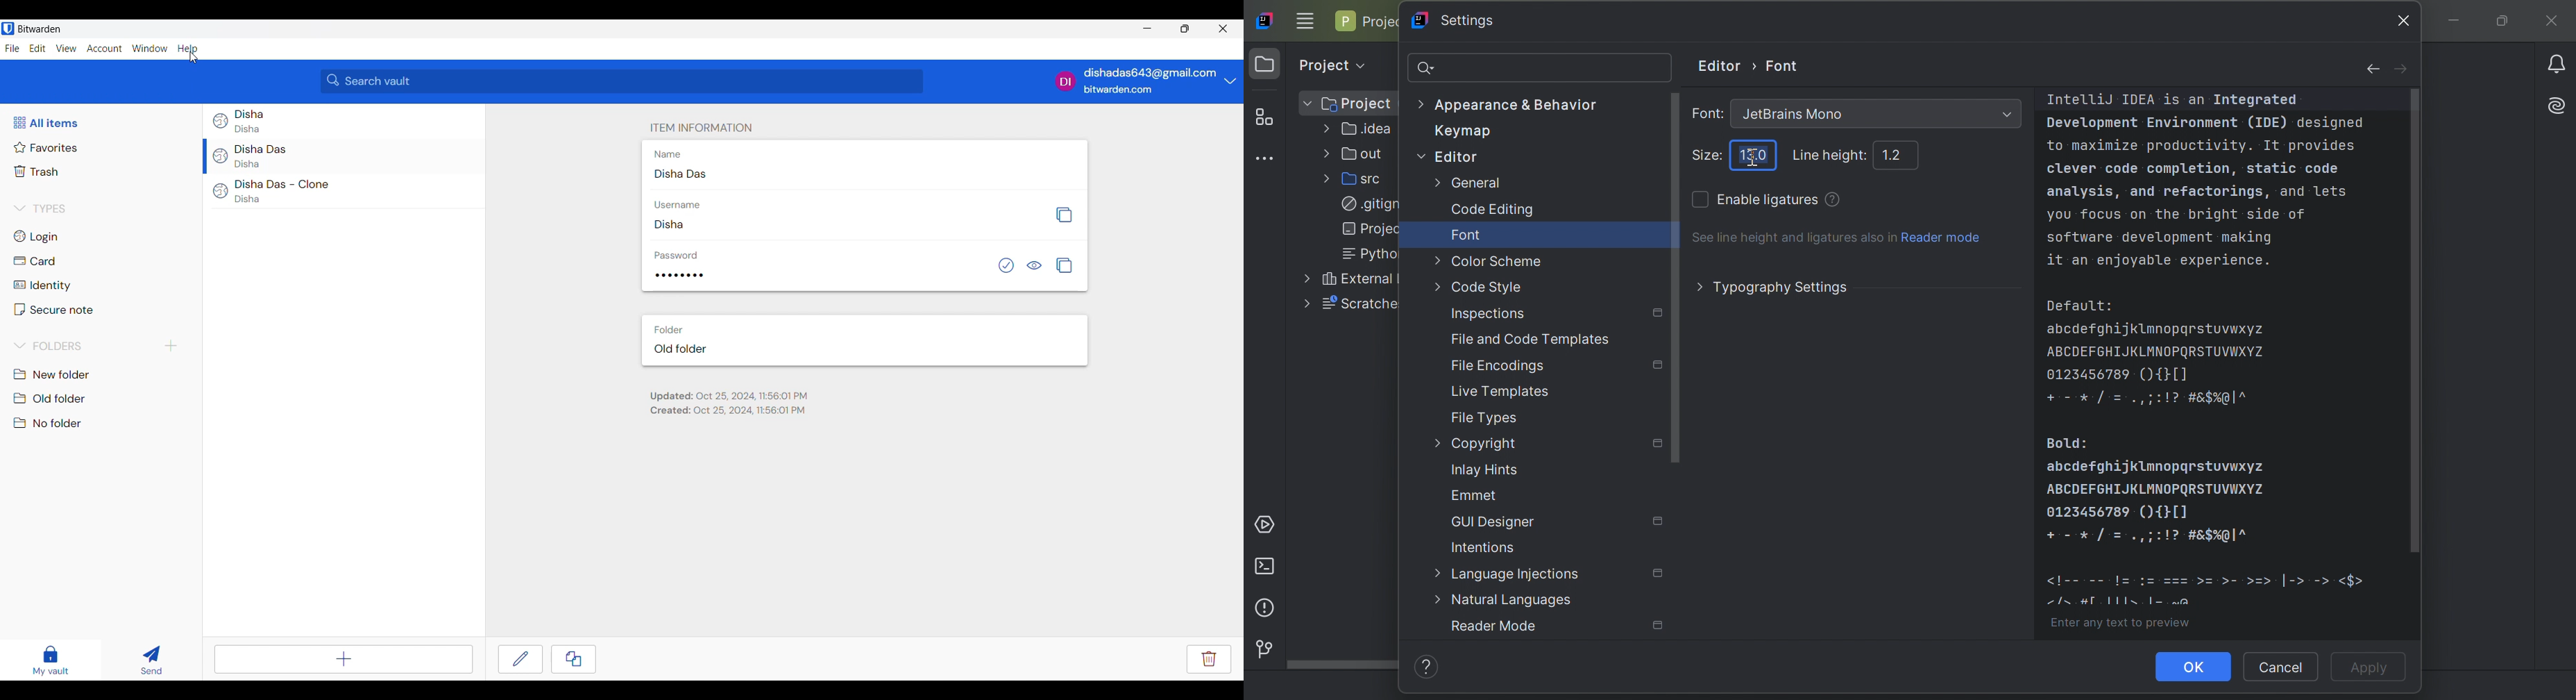  I want to click on Live templates, so click(1500, 392).